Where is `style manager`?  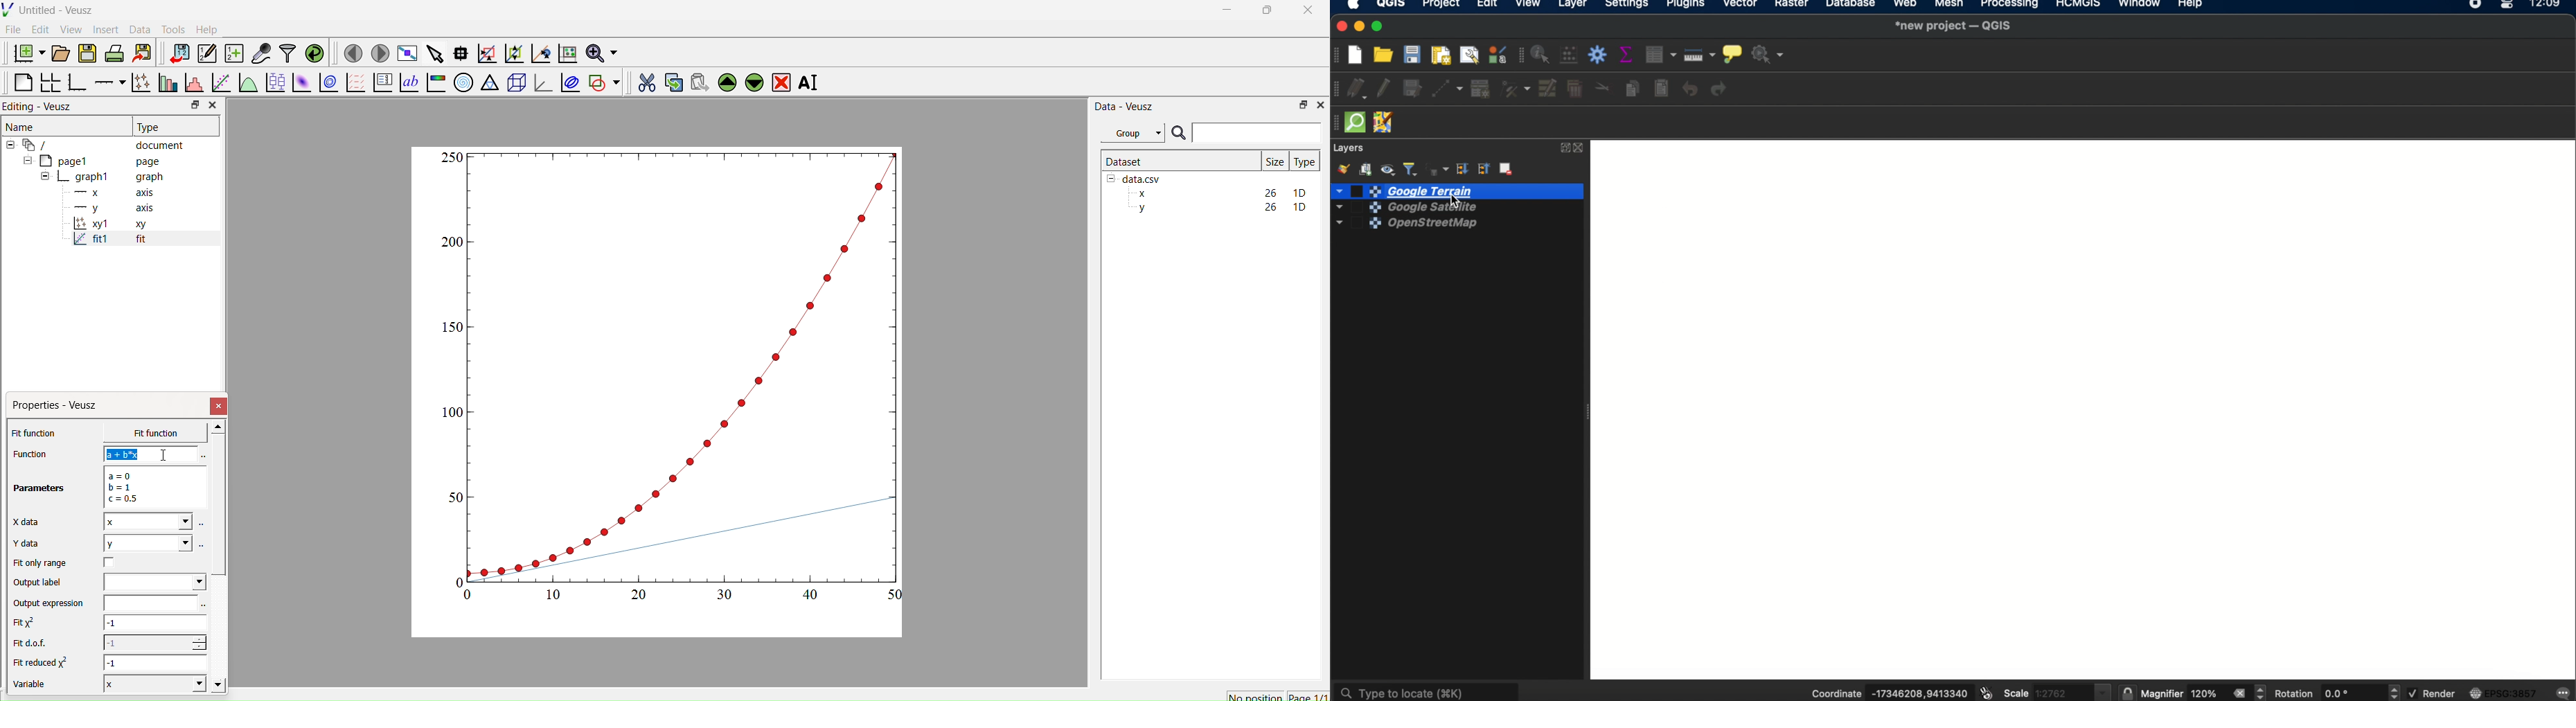
style manager is located at coordinates (1497, 55).